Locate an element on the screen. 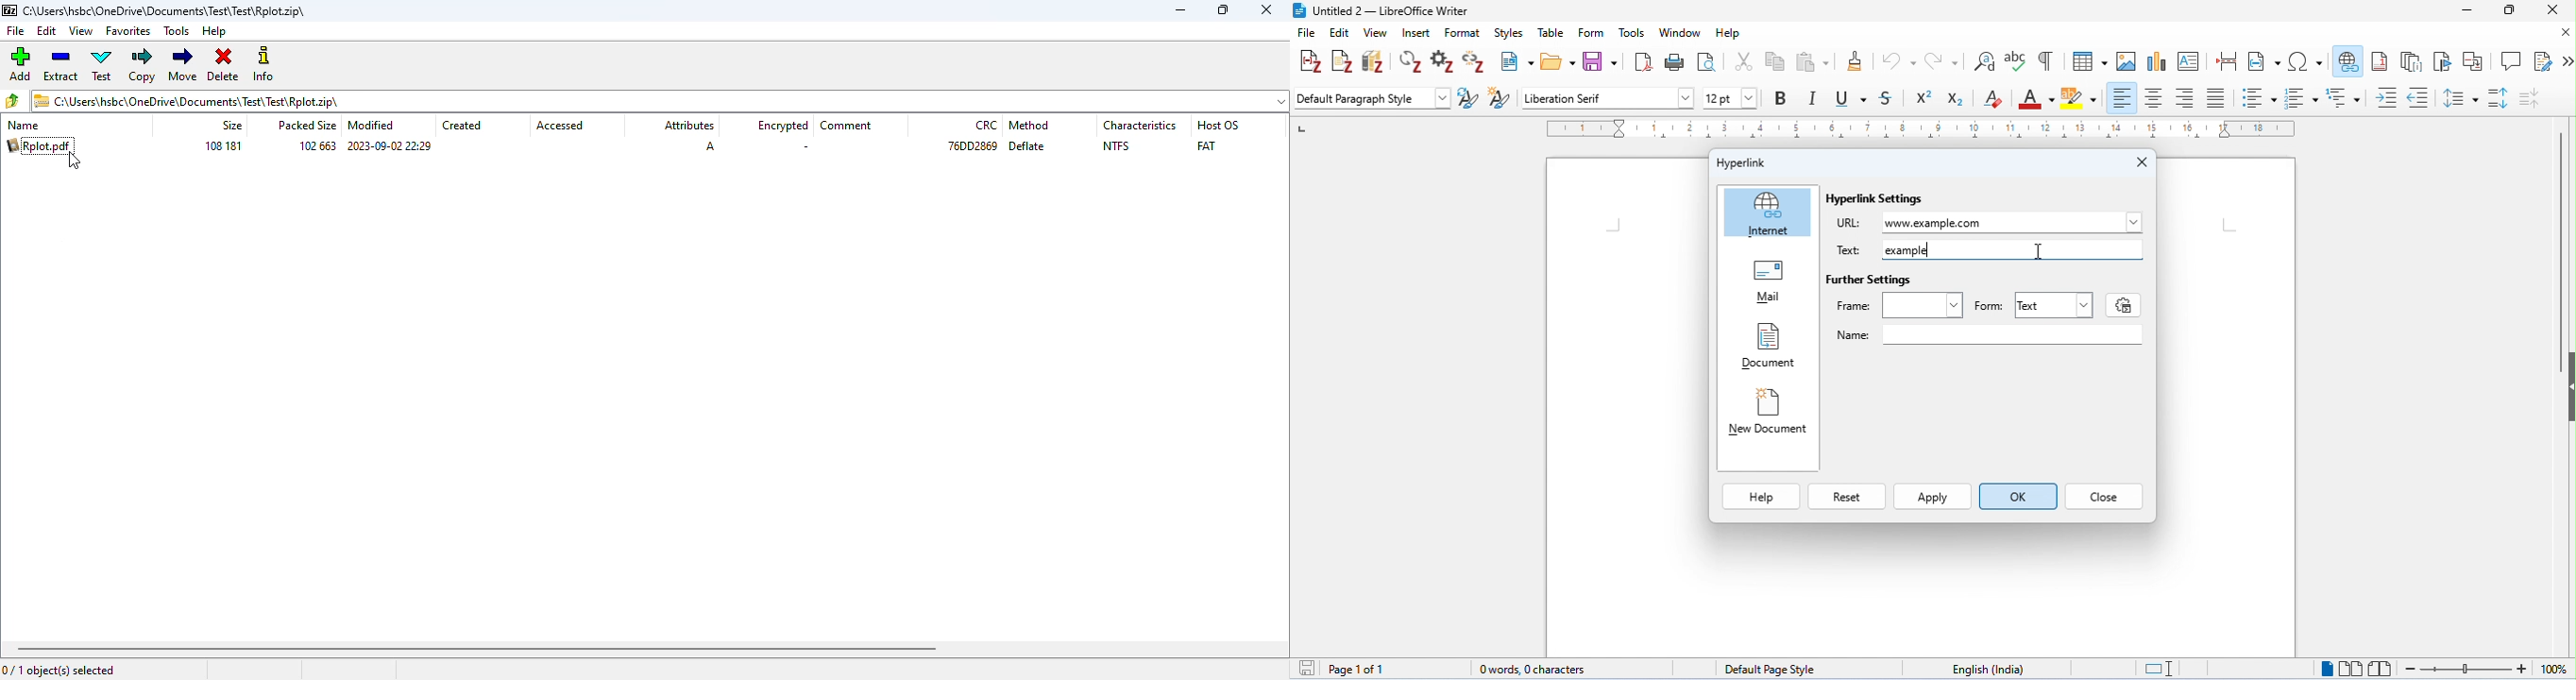  clear formatting is located at coordinates (1994, 99).